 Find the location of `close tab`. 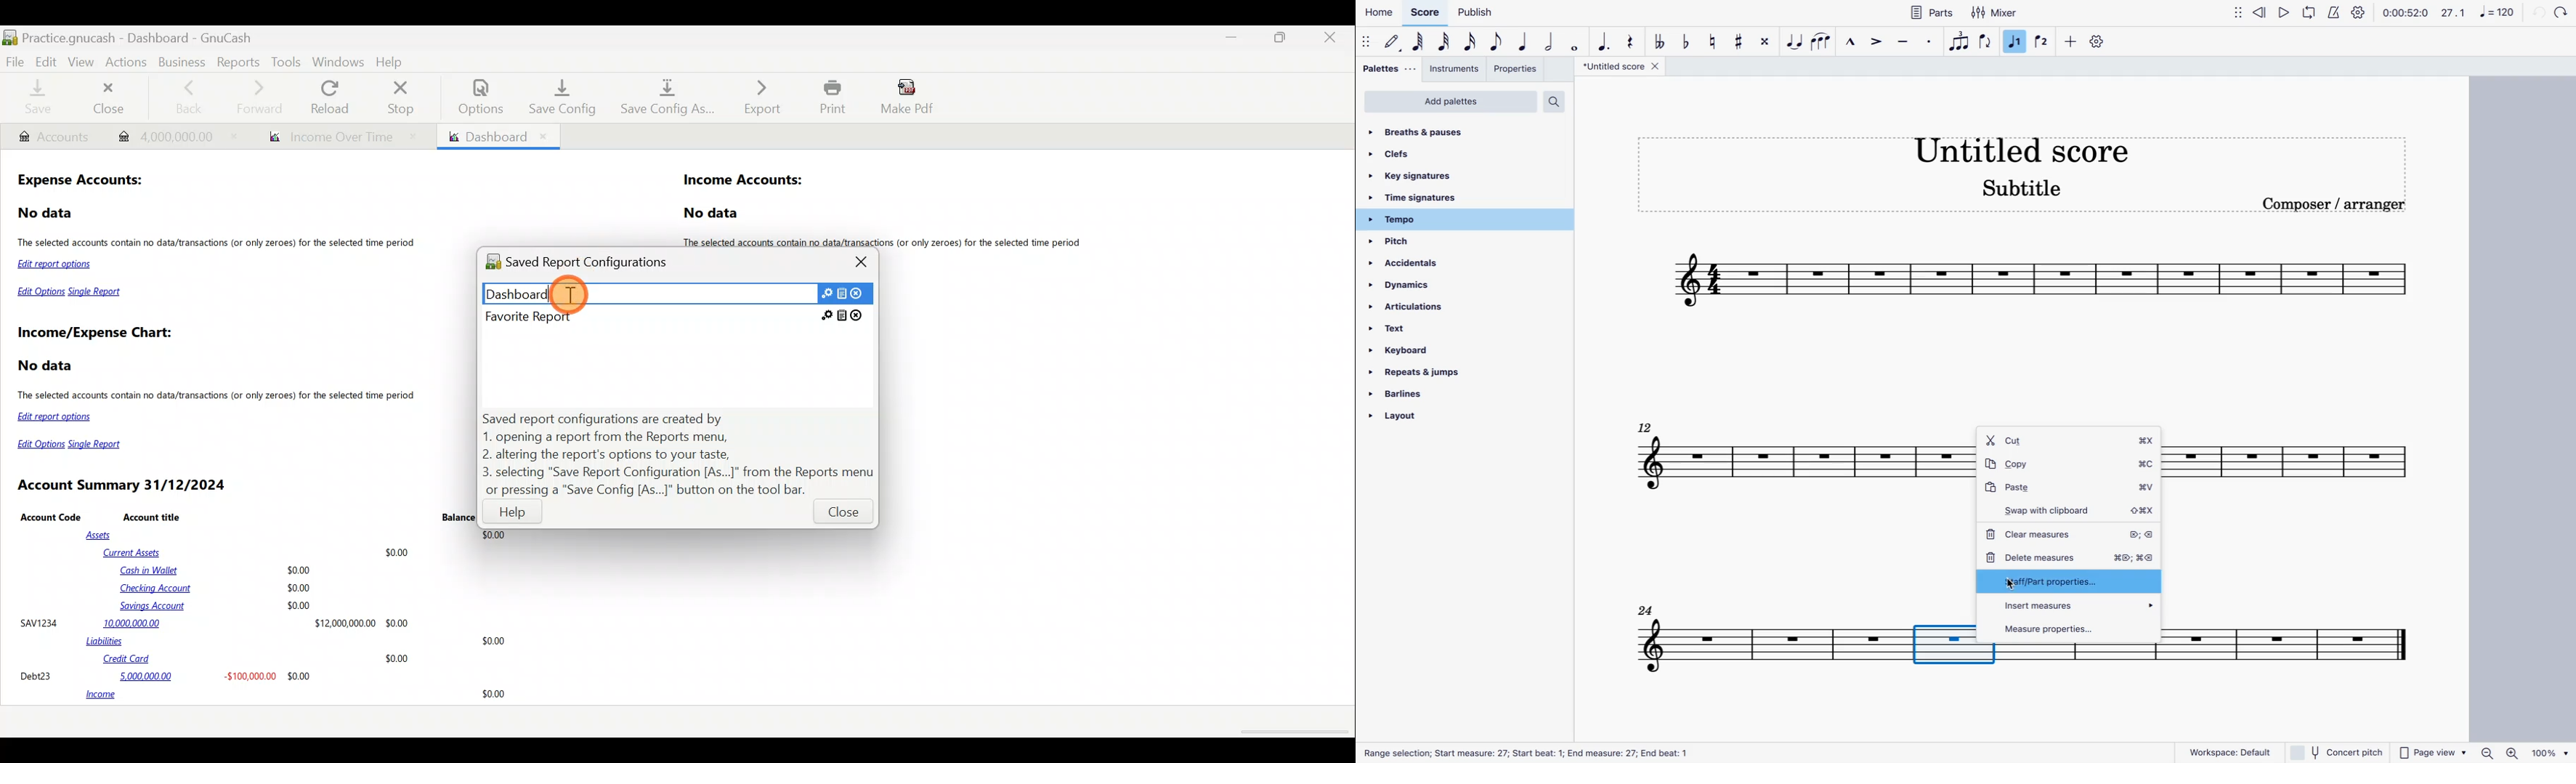

close tab is located at coordinates (1656, 66).